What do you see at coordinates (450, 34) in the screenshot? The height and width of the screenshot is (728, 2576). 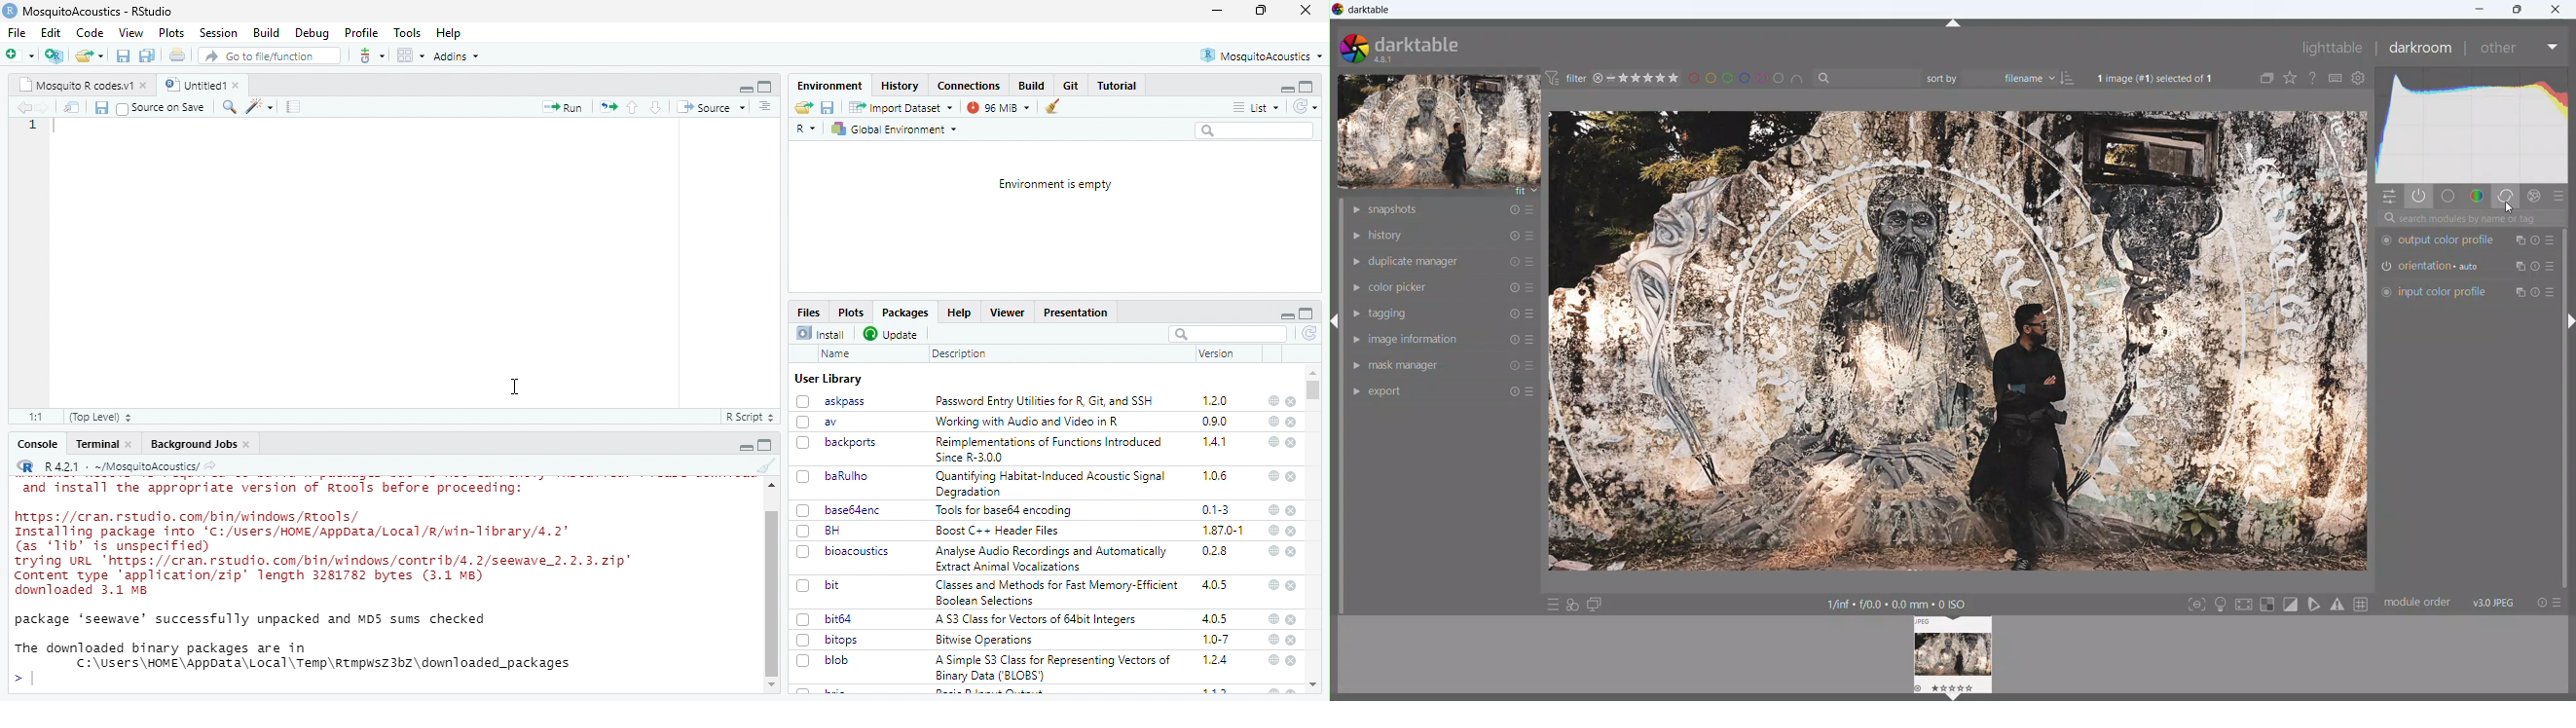 I see `Help` at bounding box center [450, 34].